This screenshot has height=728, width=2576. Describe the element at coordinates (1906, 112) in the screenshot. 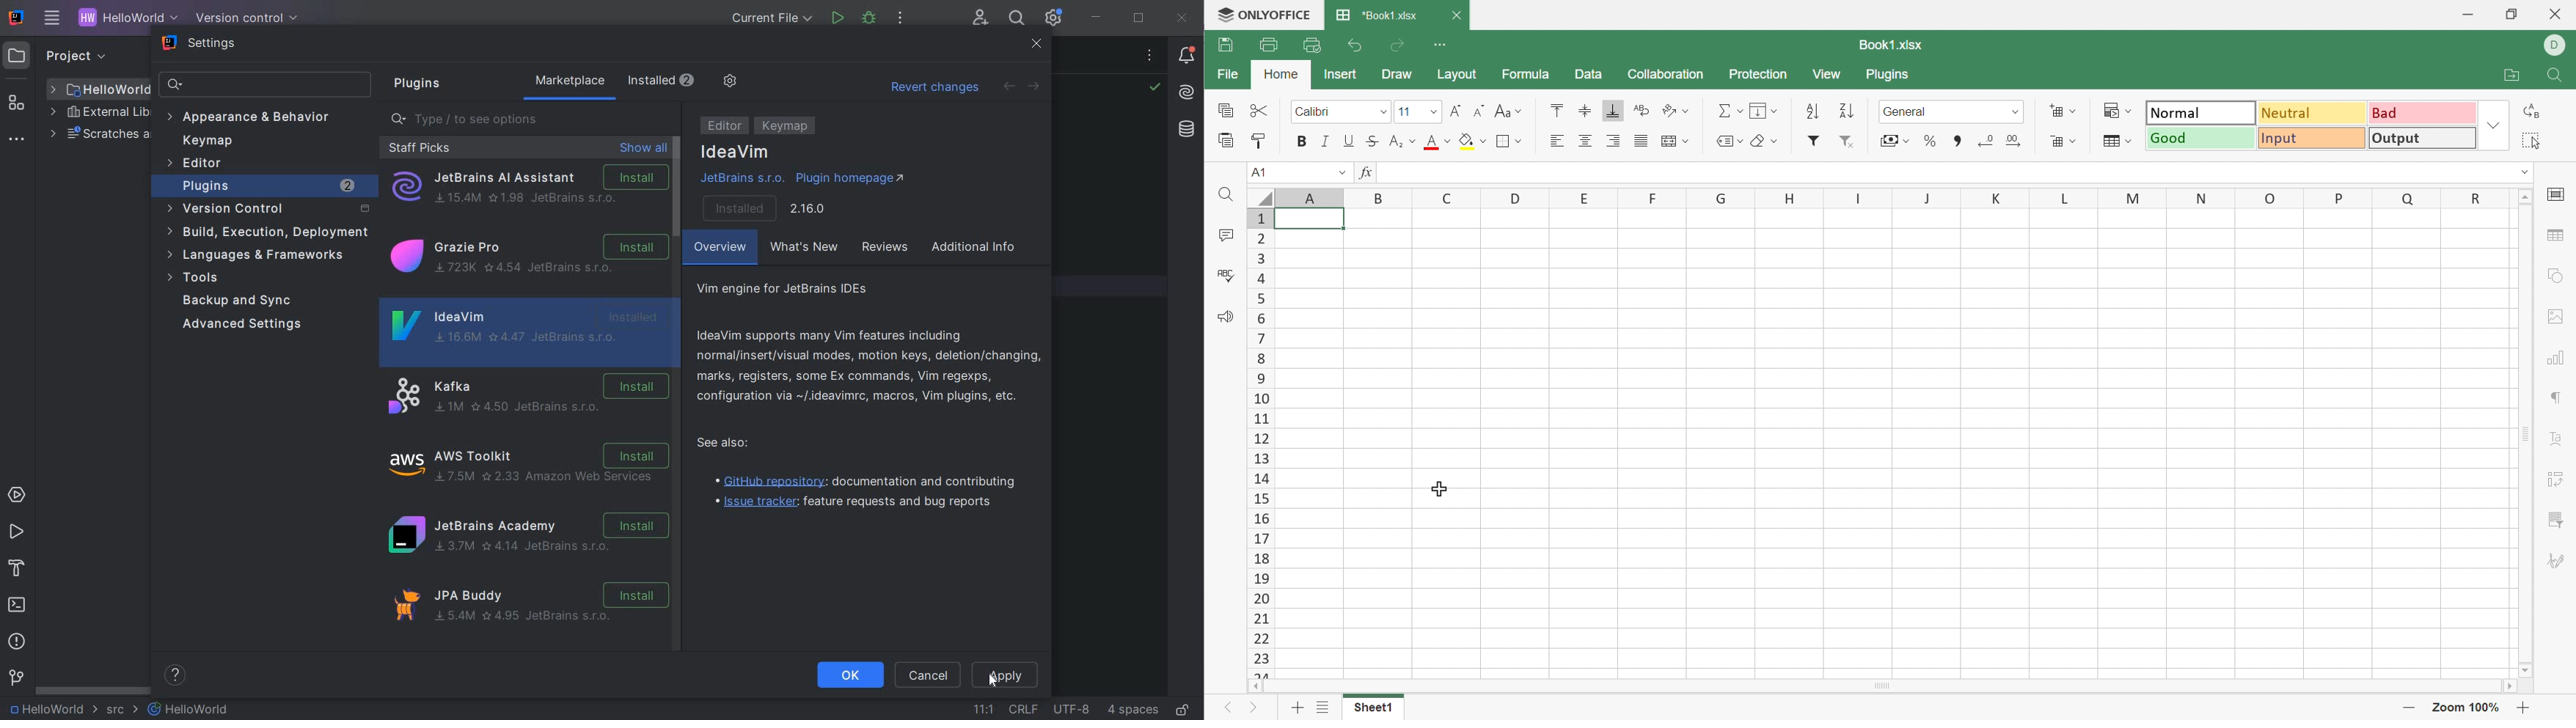

I see `General` at that location.